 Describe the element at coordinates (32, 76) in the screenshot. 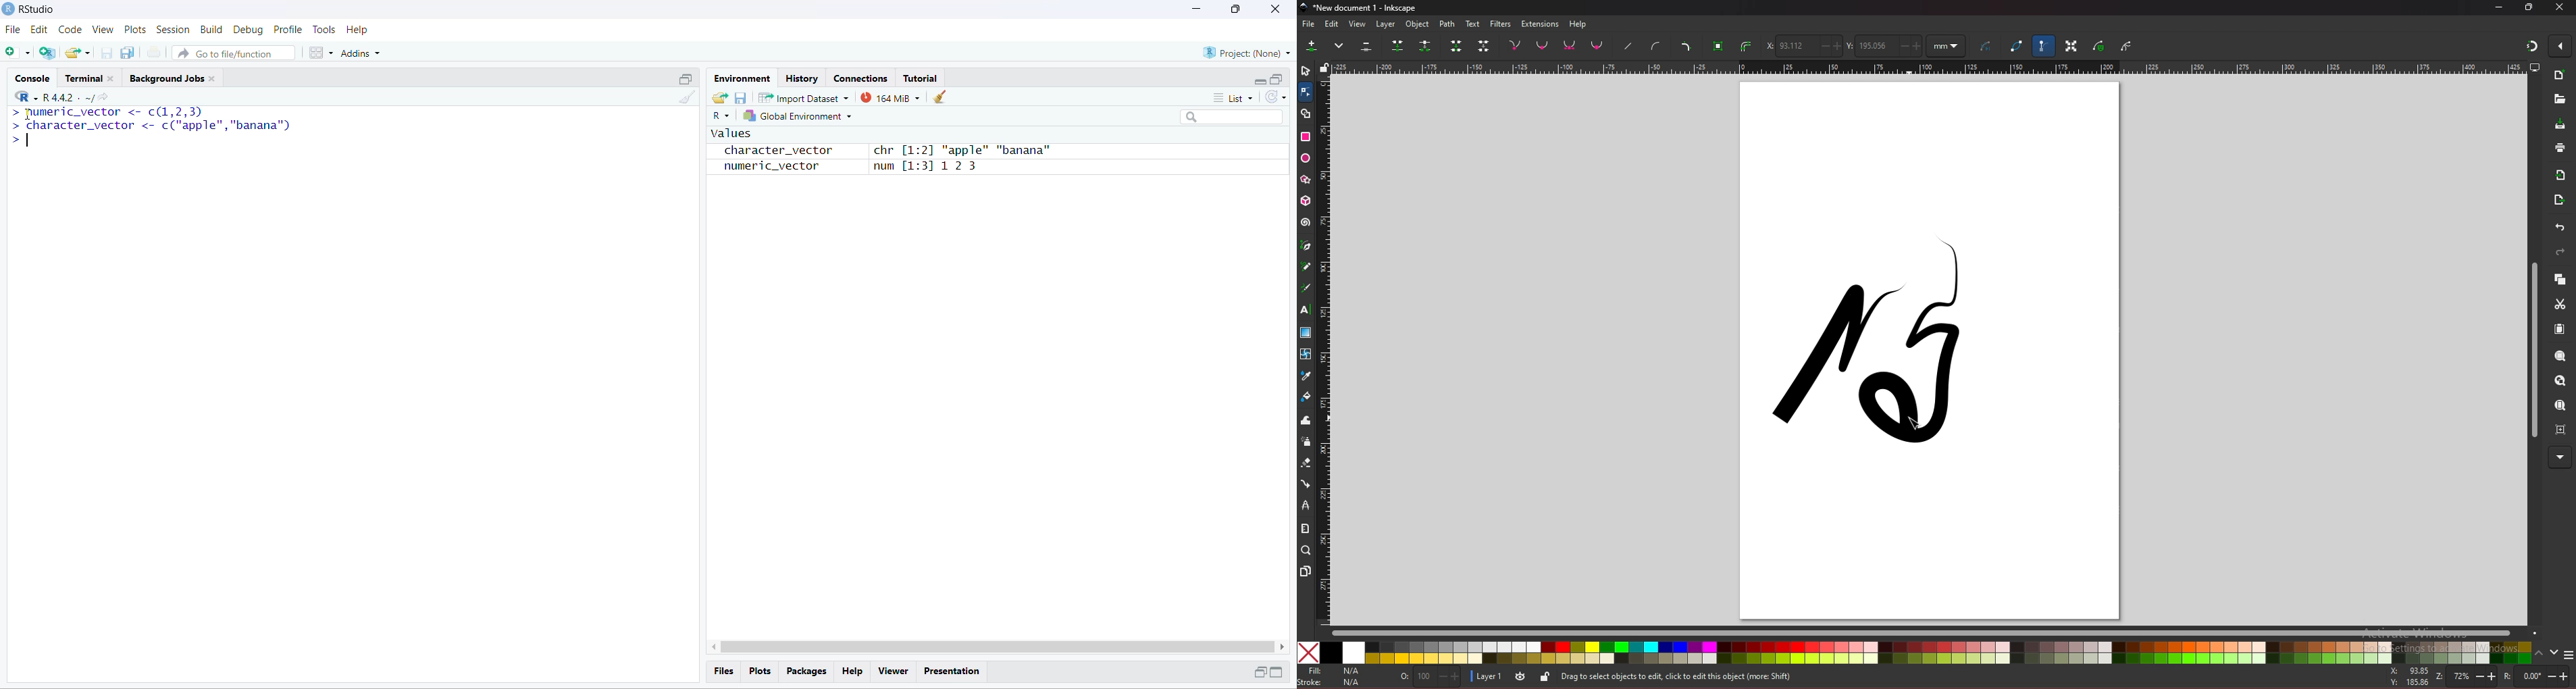

I see `Console` at that location.